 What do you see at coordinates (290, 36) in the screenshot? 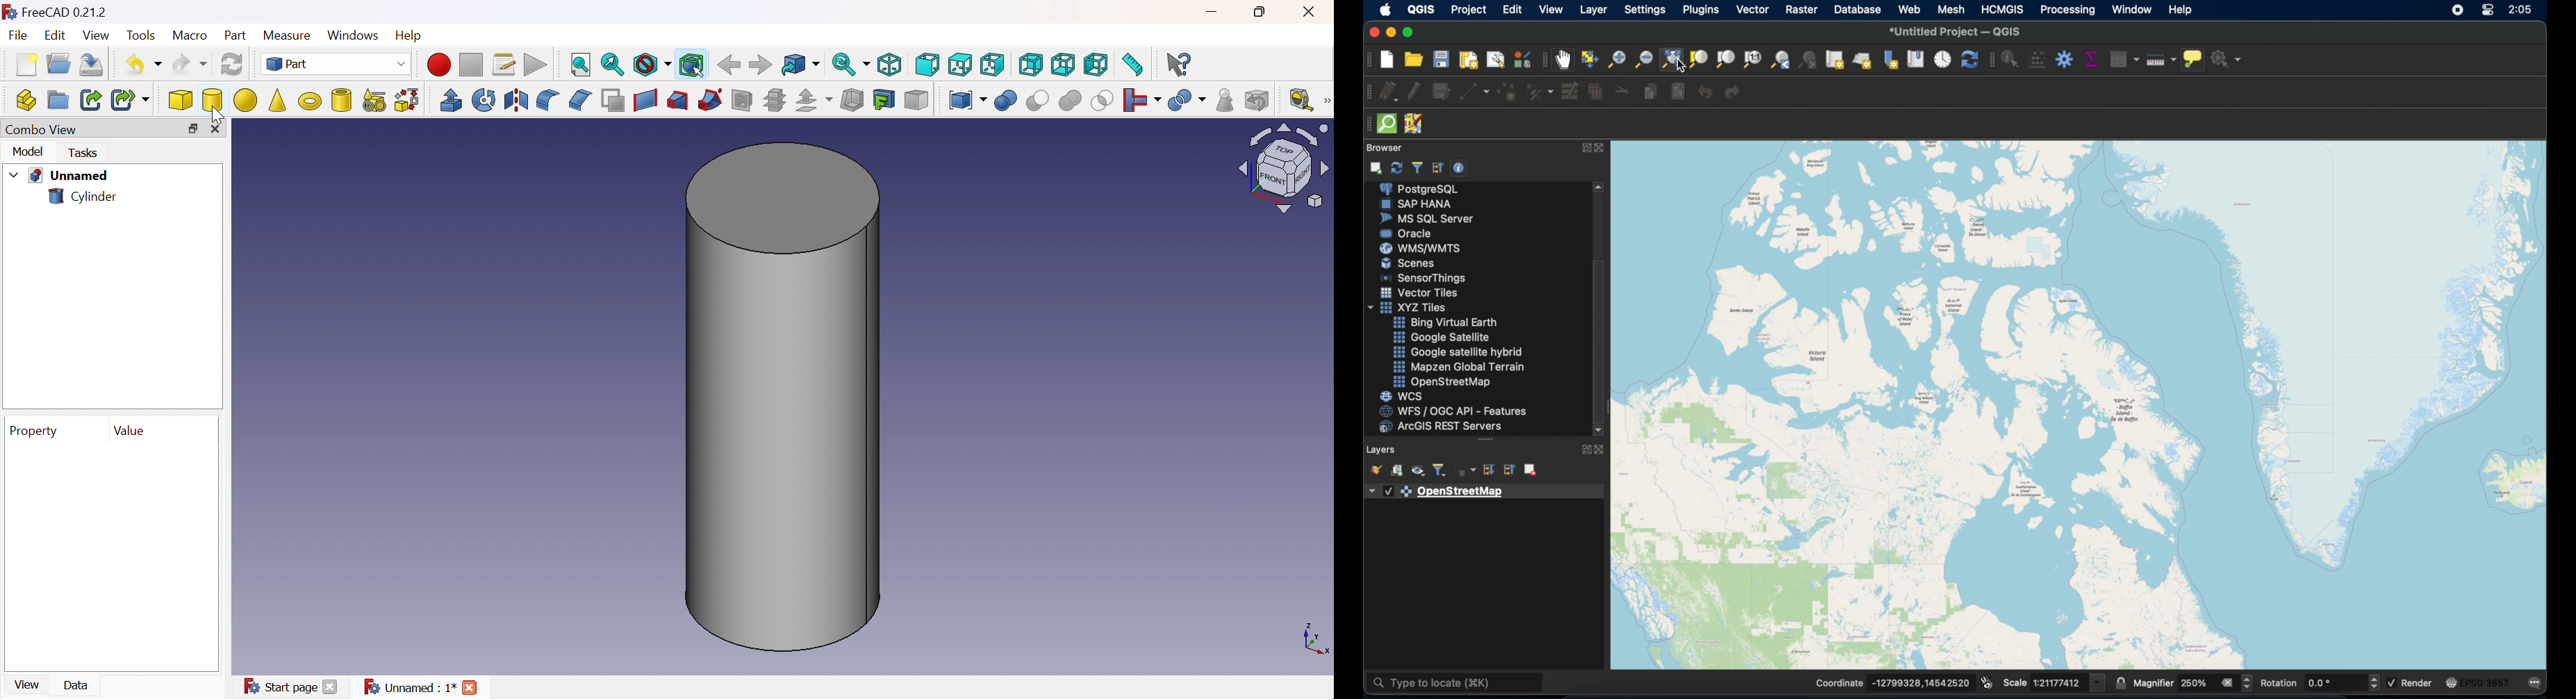
I see `Measure` at bounding box center [290, 36].